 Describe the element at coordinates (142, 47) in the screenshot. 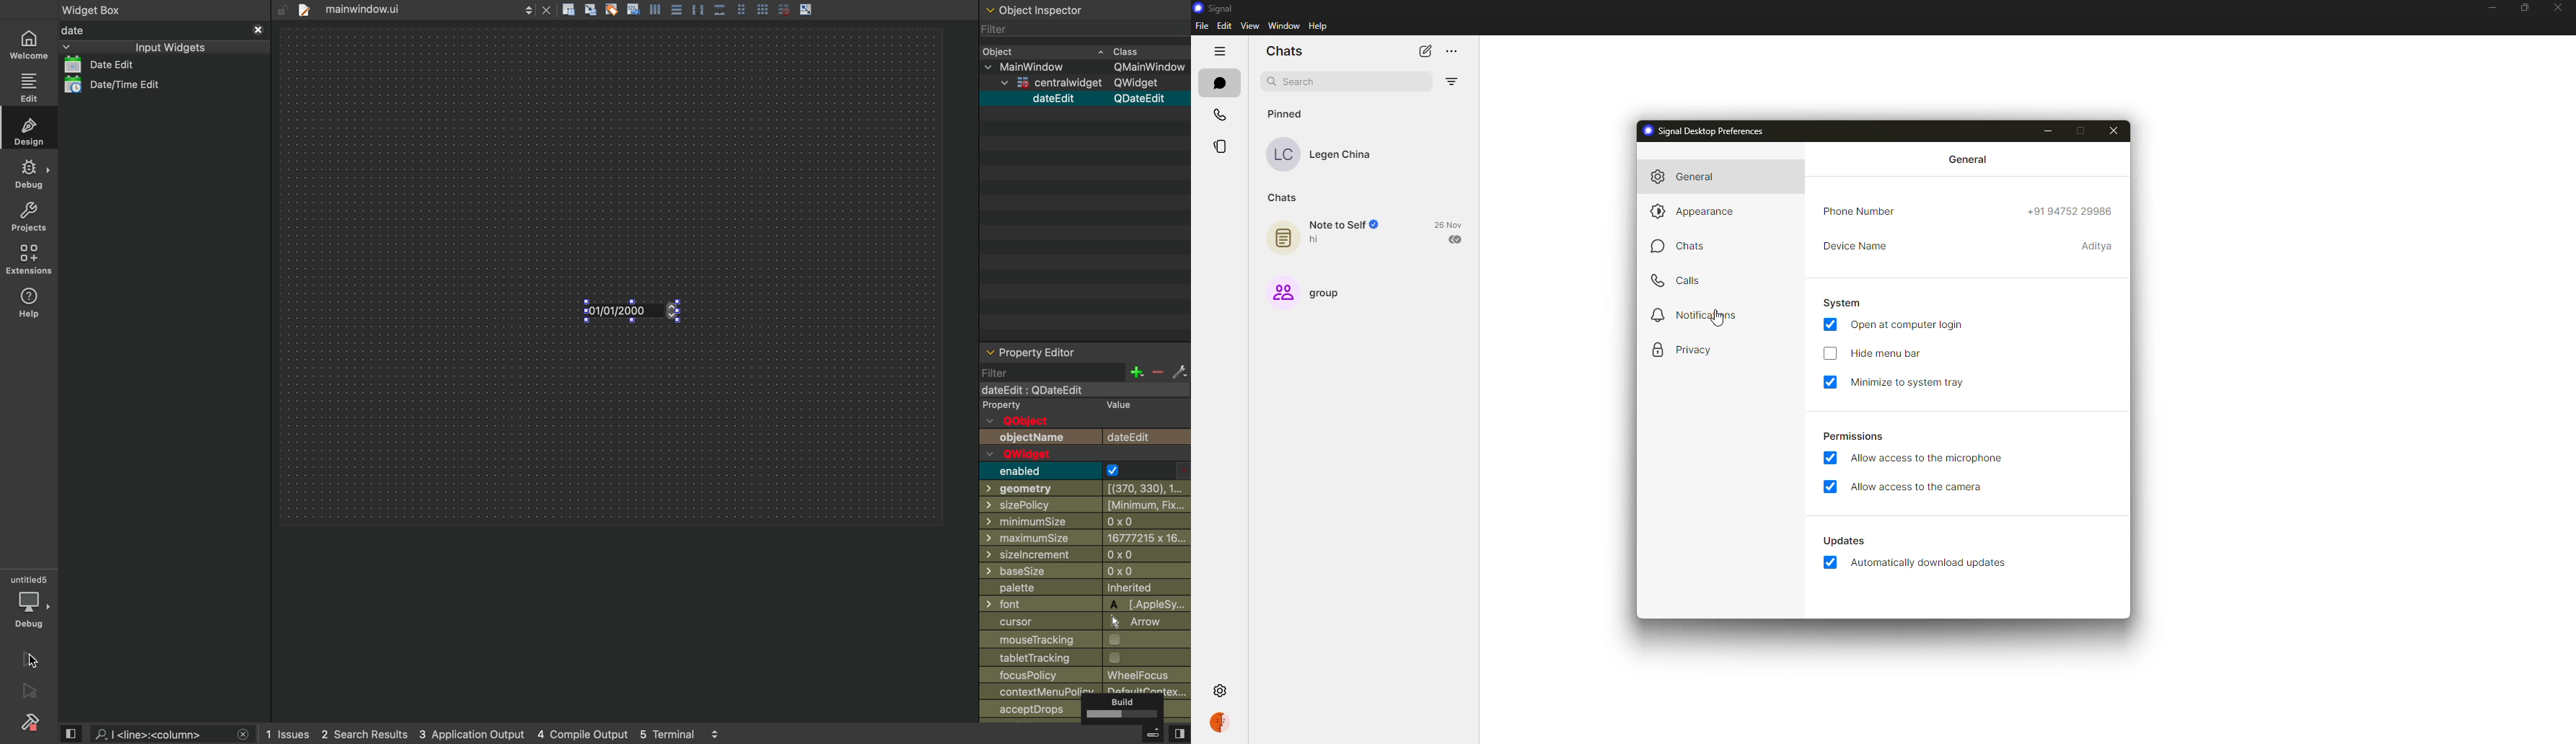

I see `input widgets` at that location.